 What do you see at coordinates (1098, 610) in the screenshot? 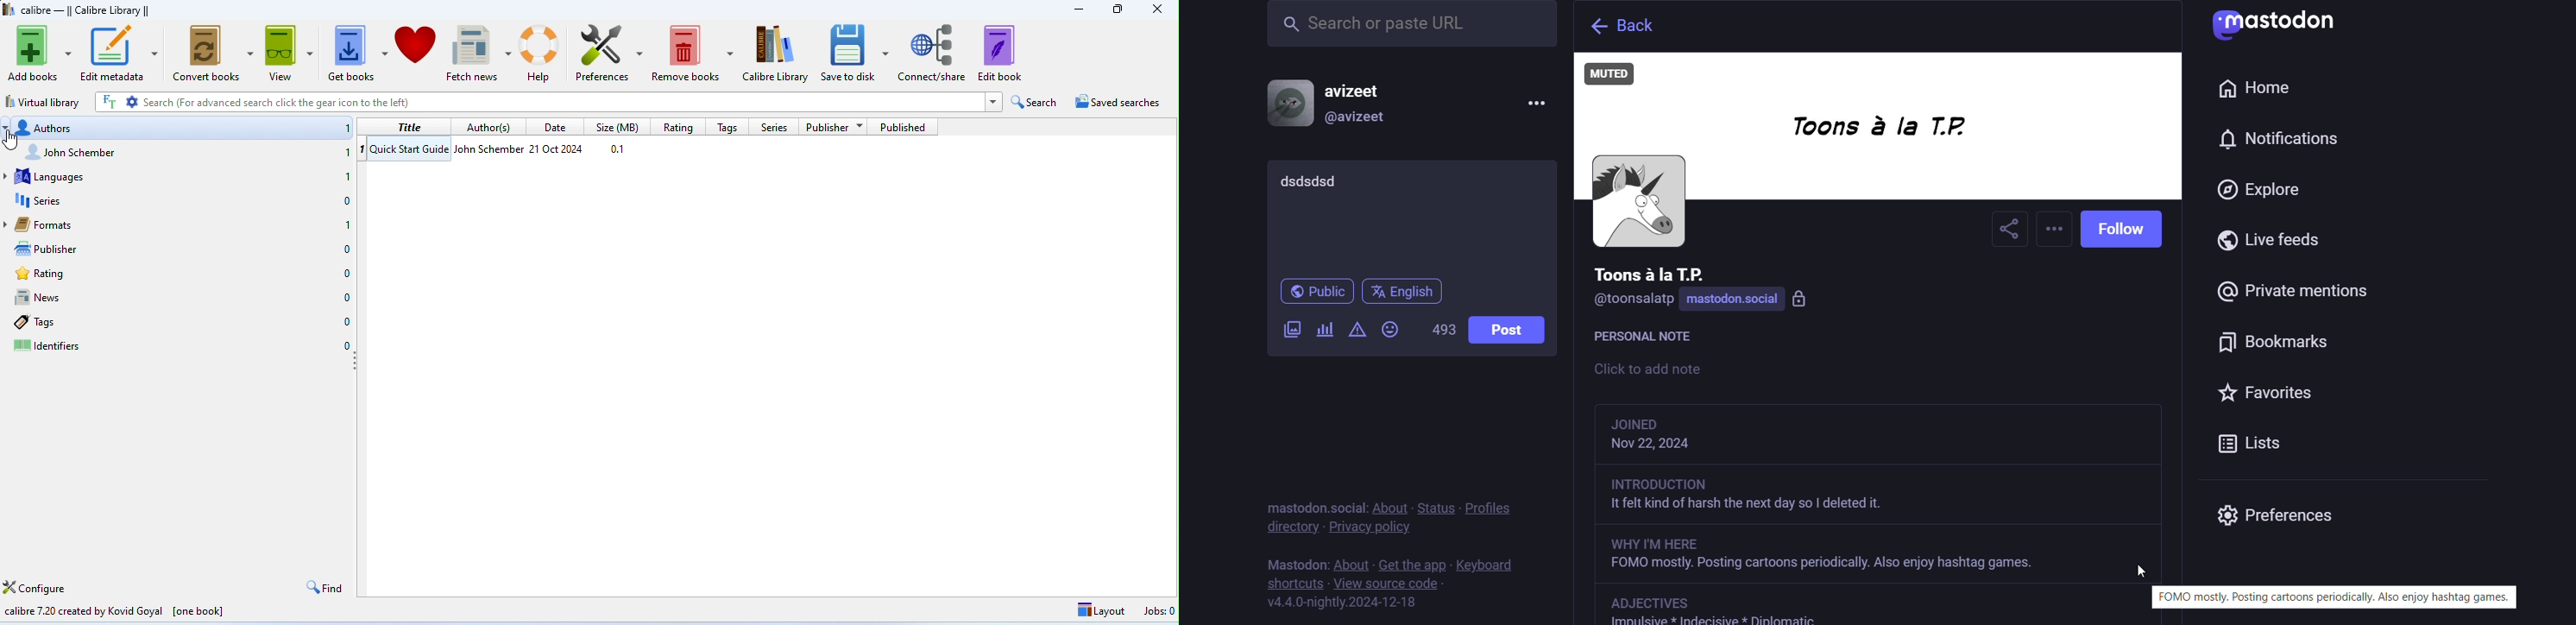
I see `layout` at bounding box center [1098, 610].